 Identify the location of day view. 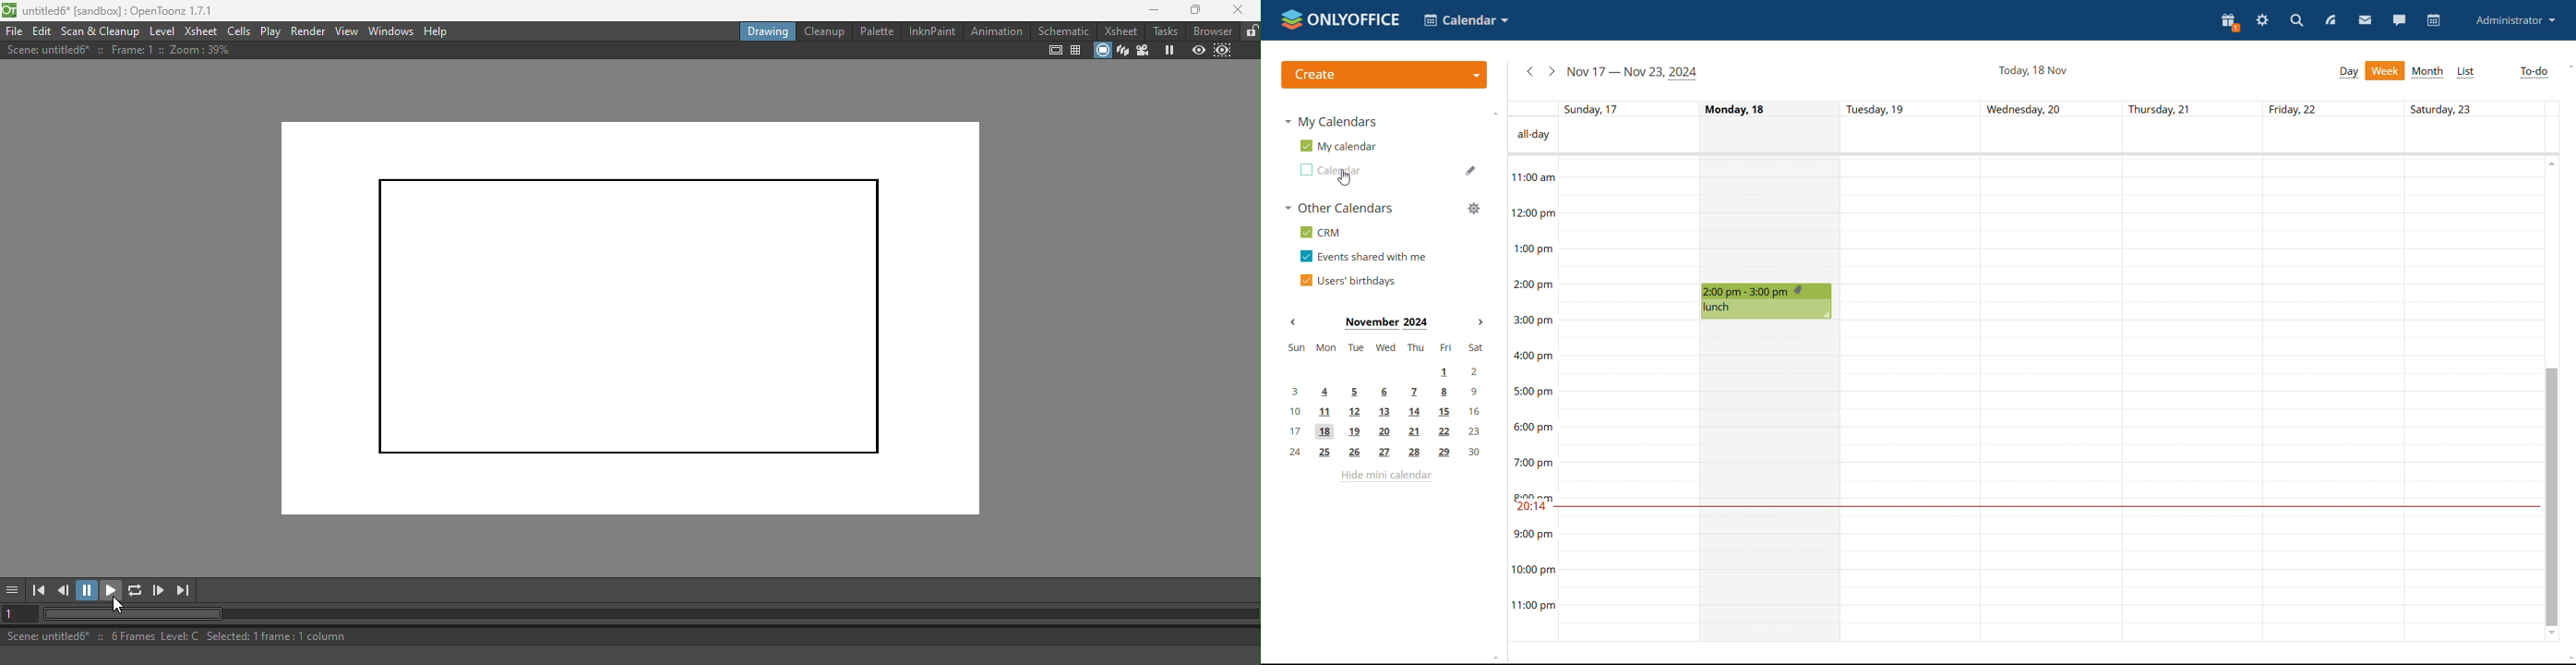
(2349, 72).